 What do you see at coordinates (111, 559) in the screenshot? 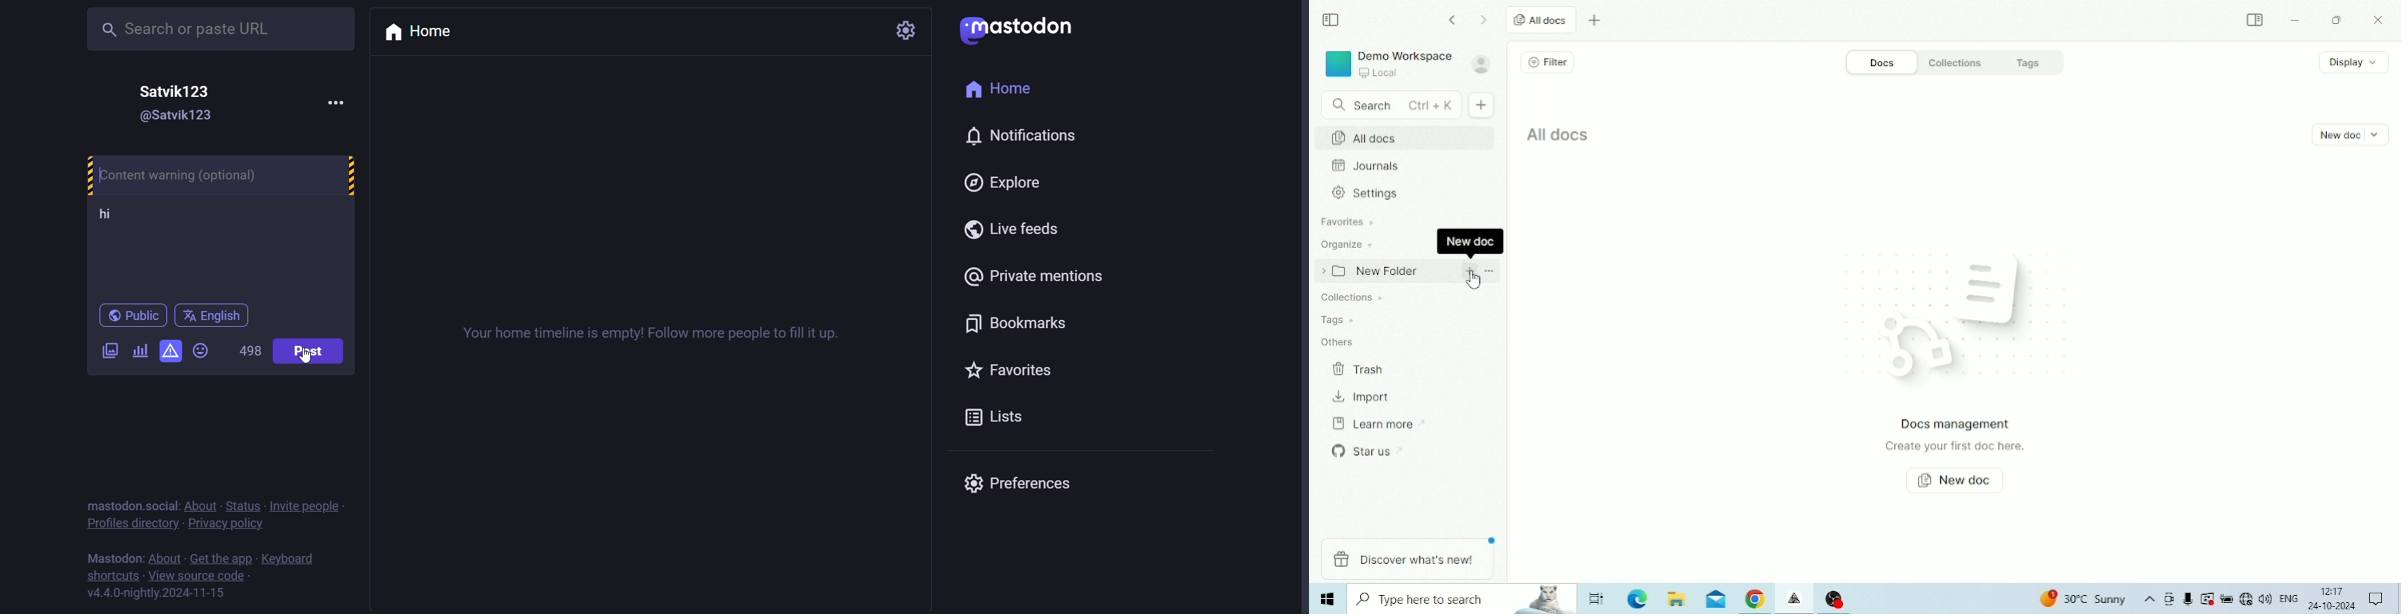
I see `text` at bounding box center [111, 559].